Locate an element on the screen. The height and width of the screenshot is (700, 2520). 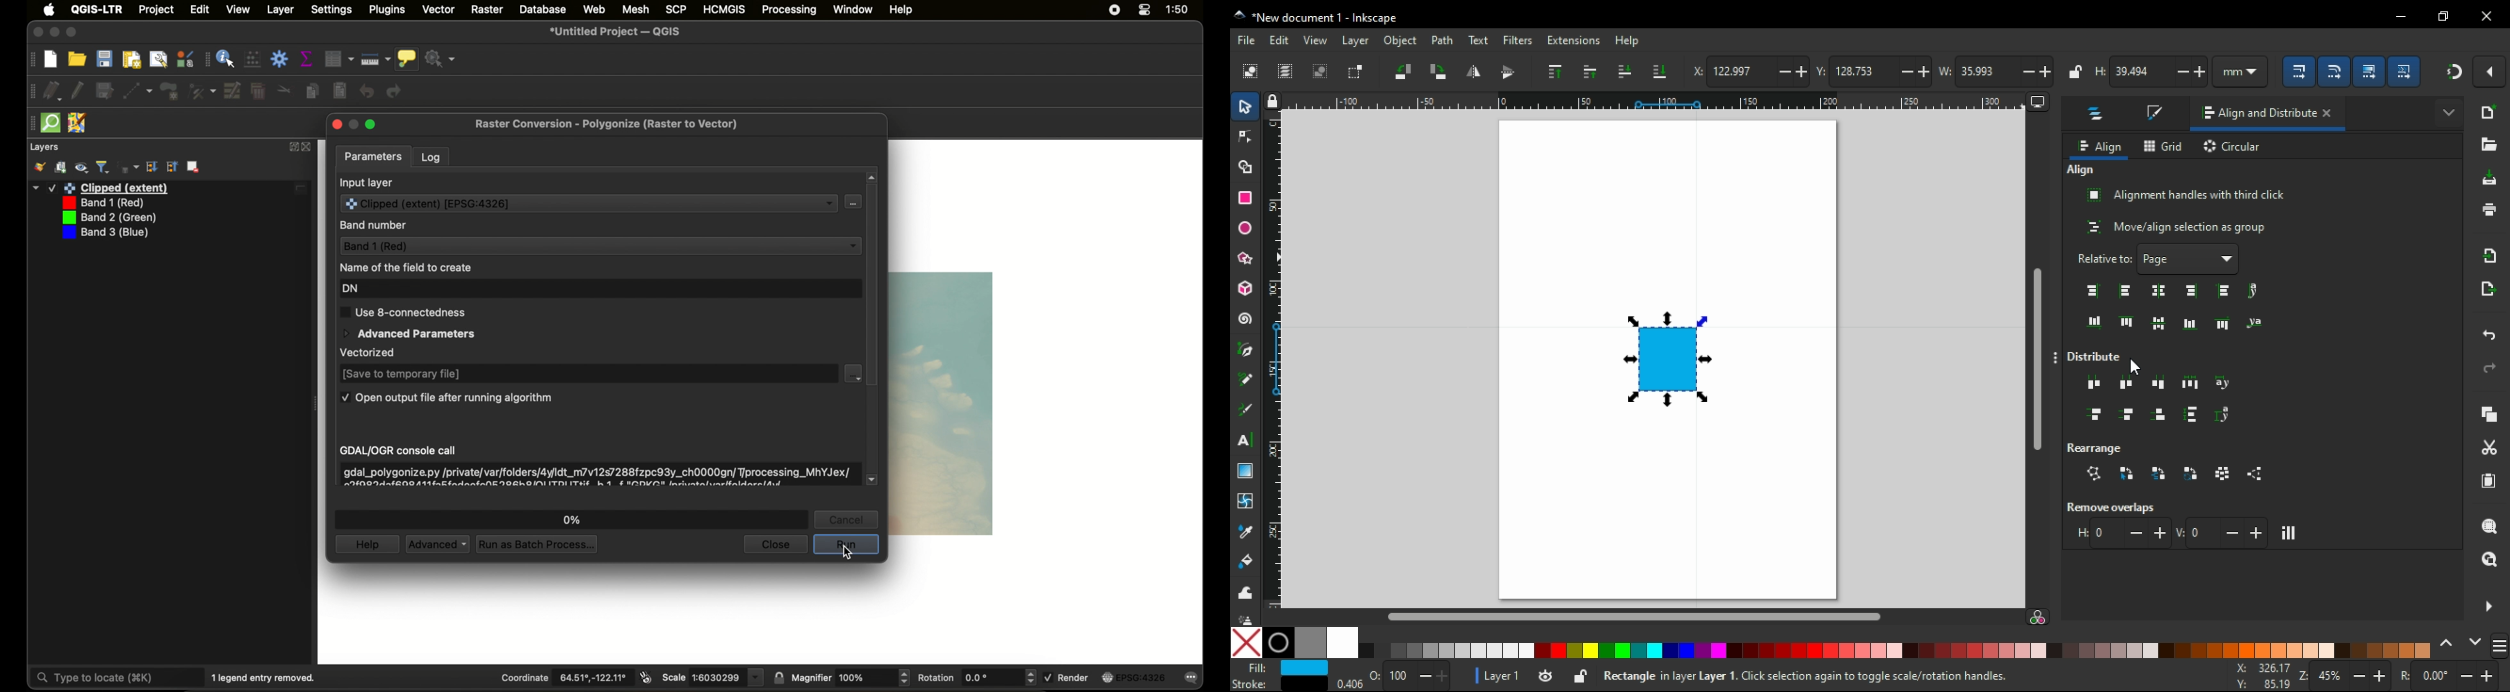
move patterns along with the object is located at coordinates (2406, 70).